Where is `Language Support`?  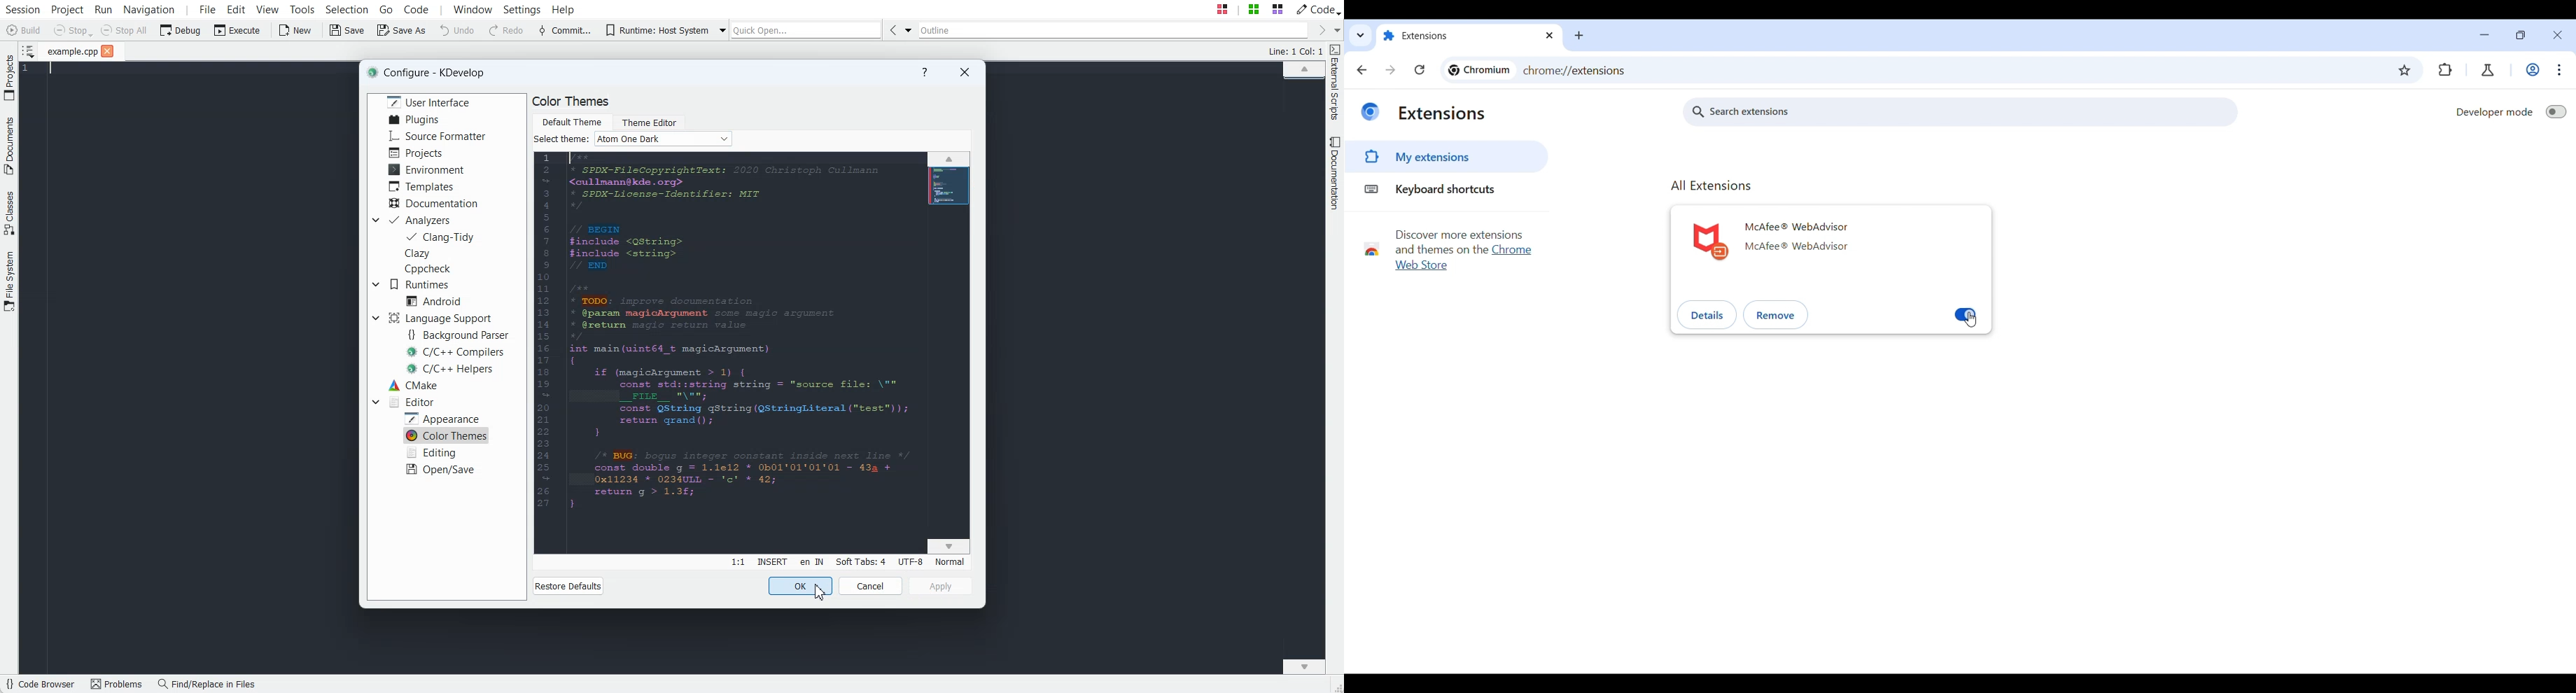
Language Support is located at coordinates (439, 318).